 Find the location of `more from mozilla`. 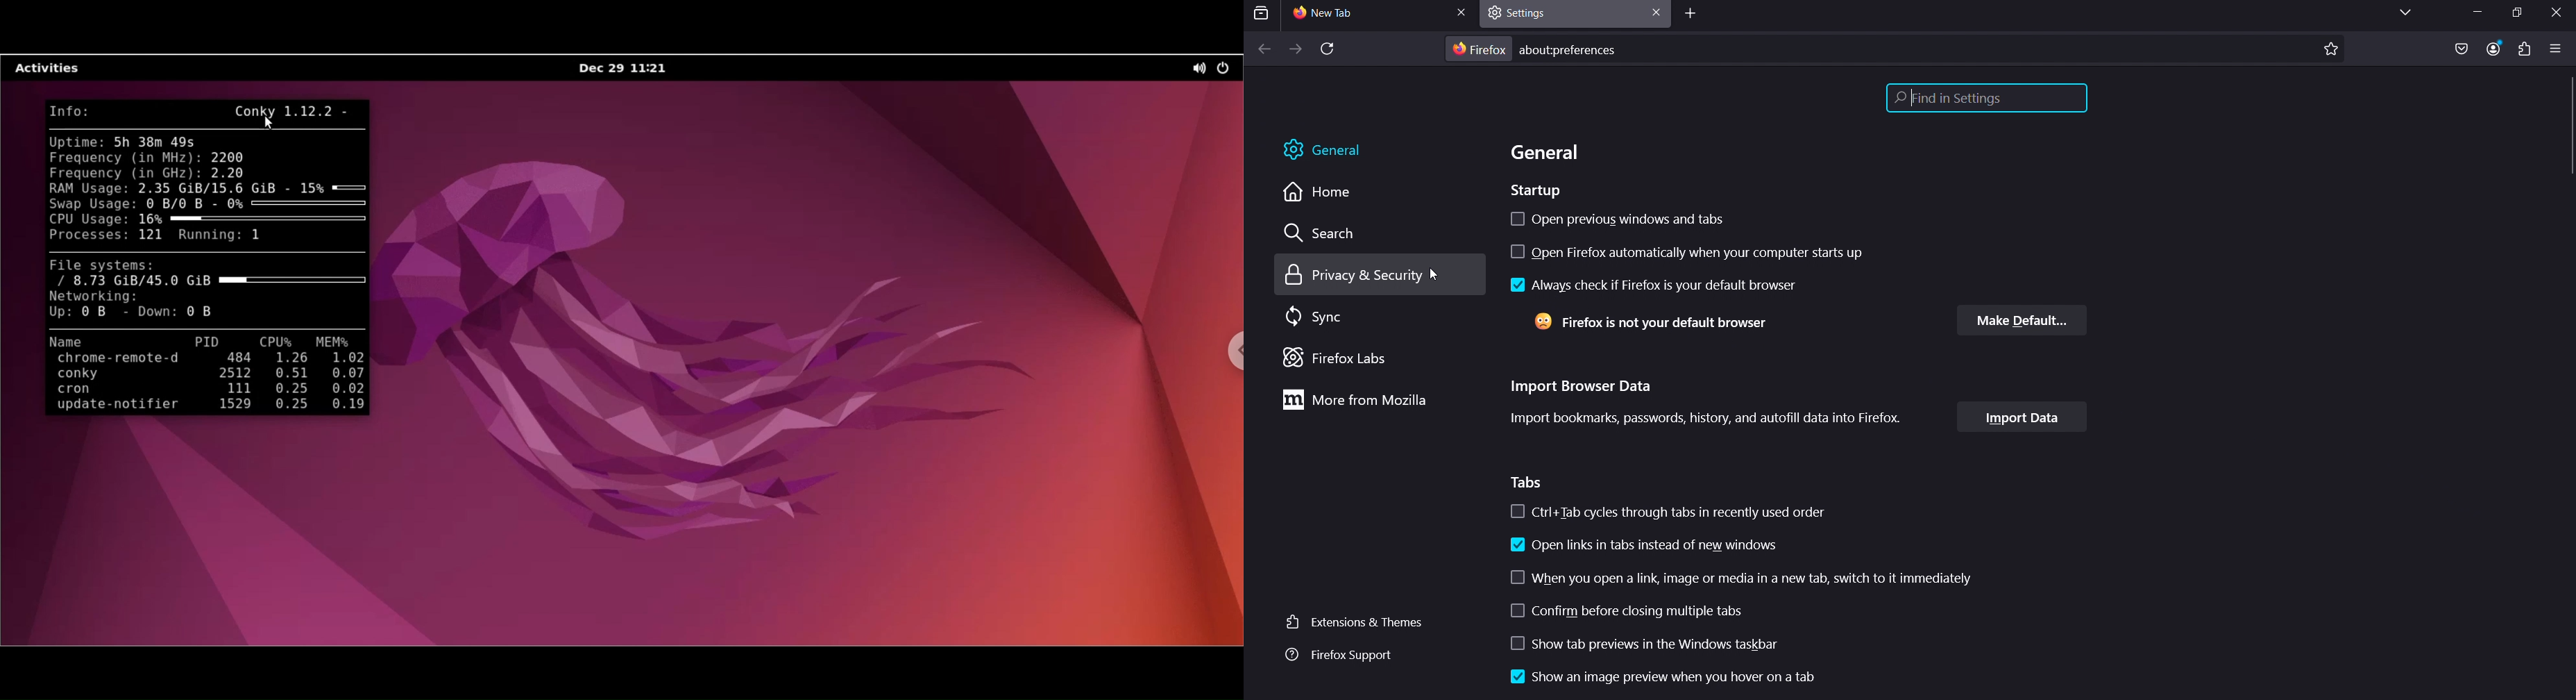

more from mozilla is located at coordinates (1359, 401).